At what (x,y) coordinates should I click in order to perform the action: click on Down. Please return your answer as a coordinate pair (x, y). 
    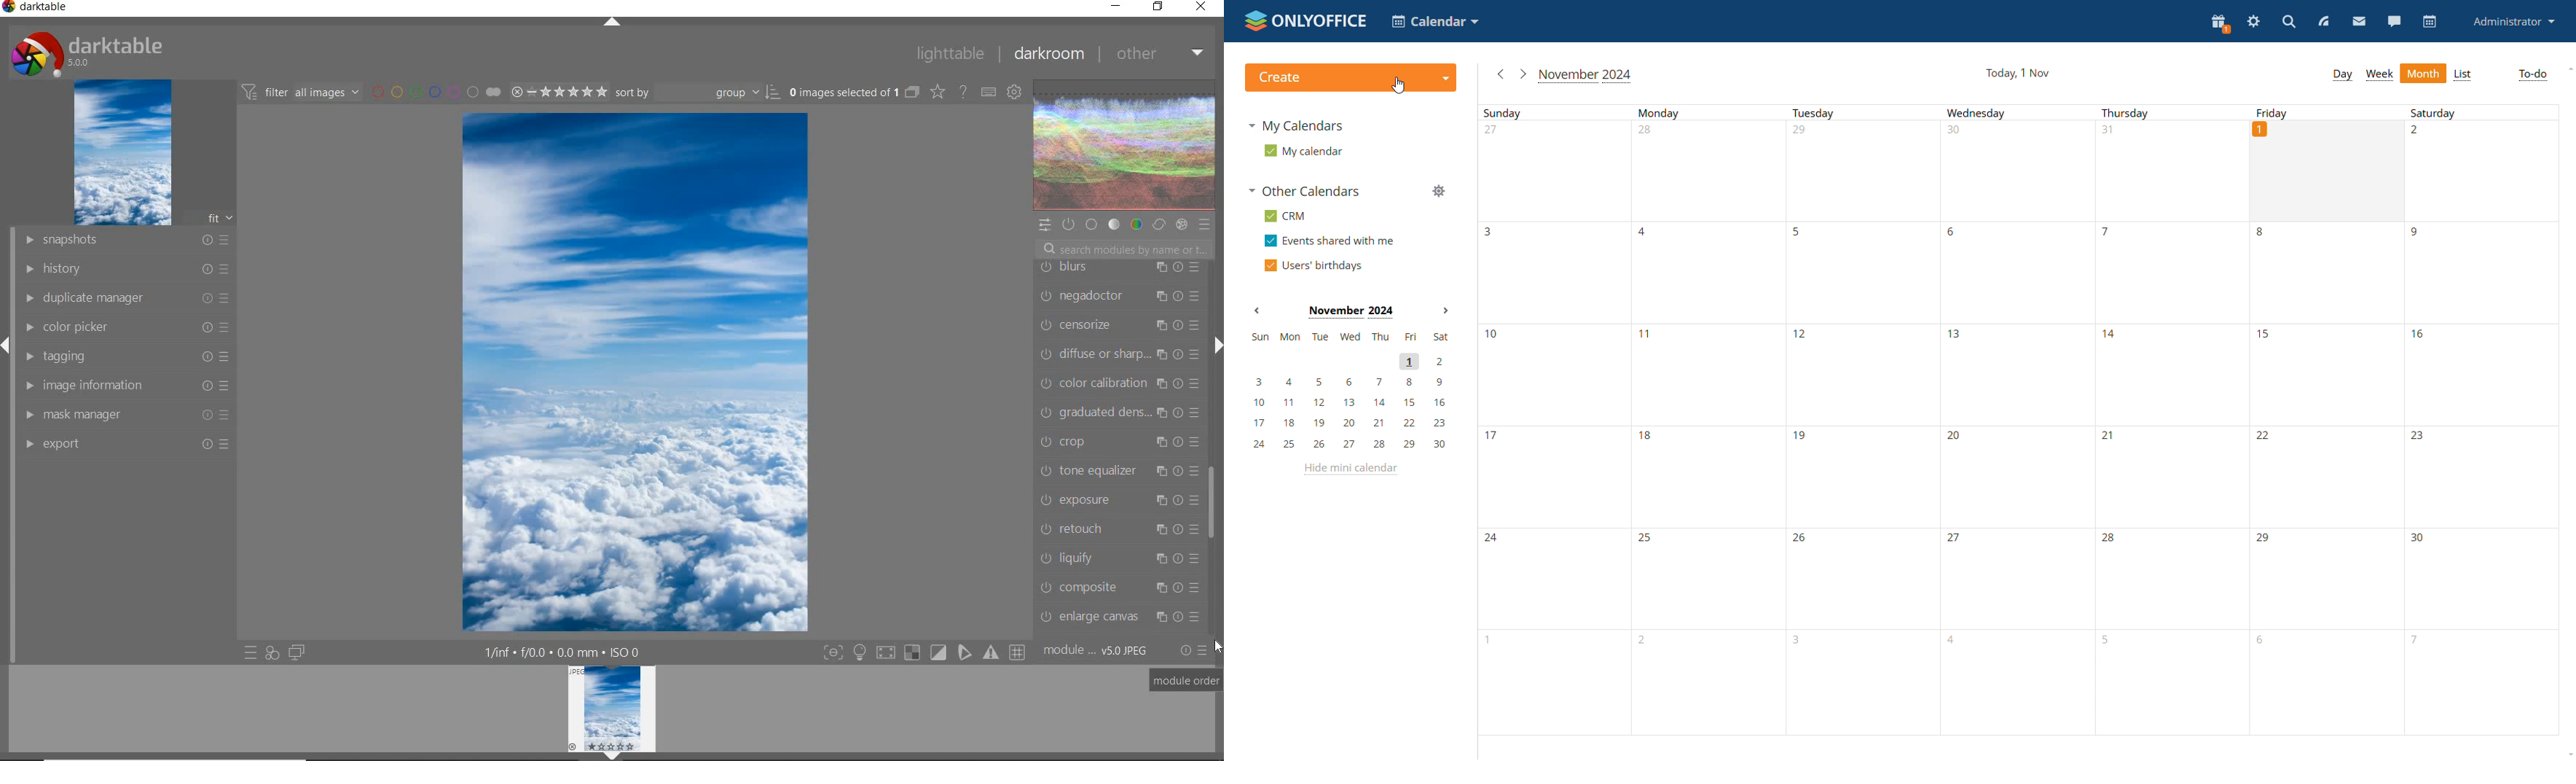
    Looking at the image, I should click on (613, 756).